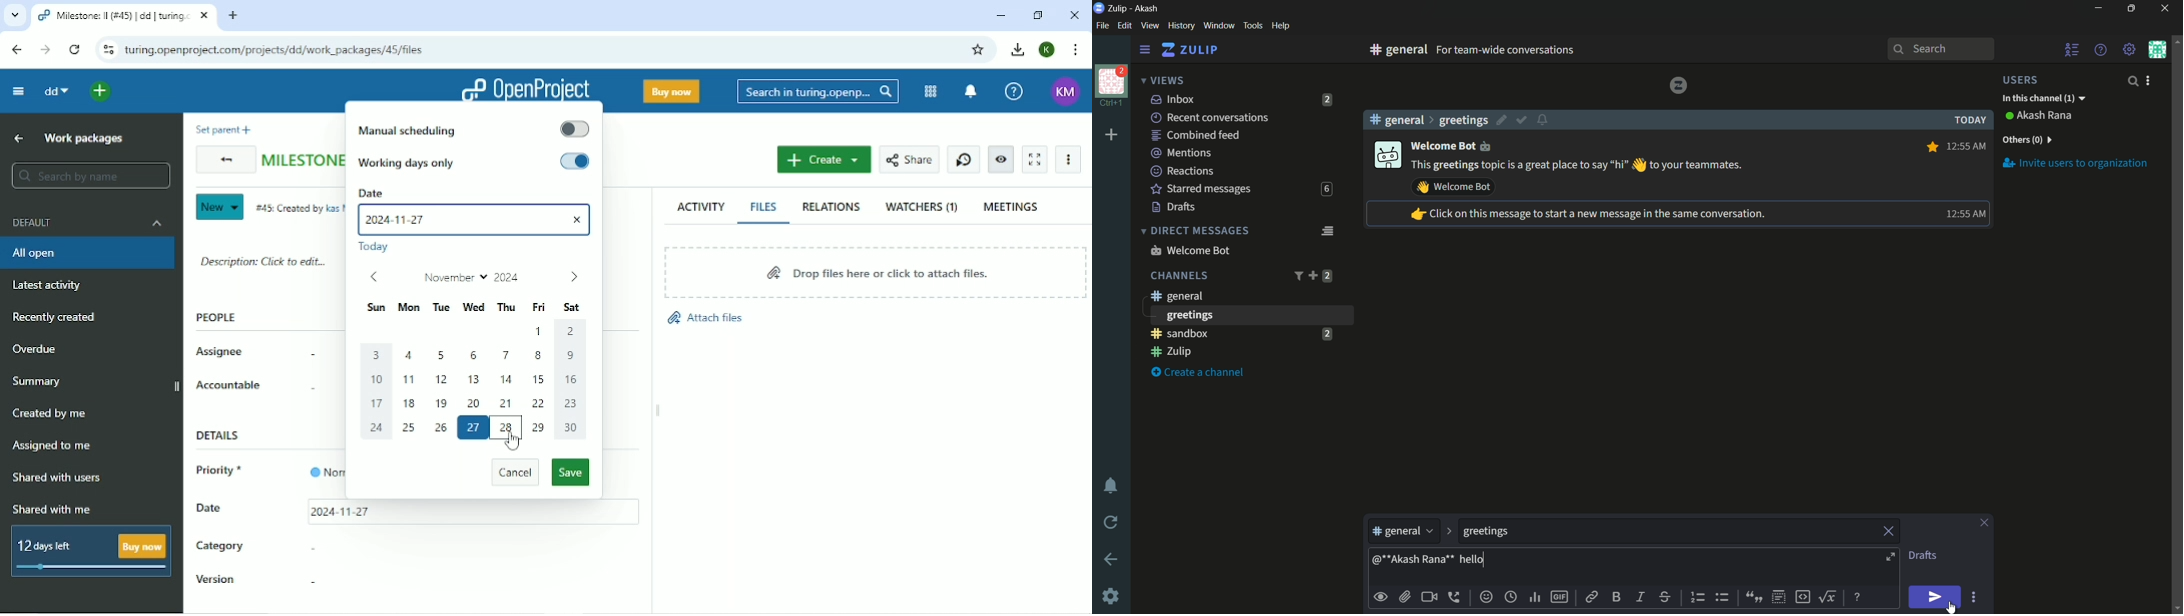  What do you see at coordinates (1859, 596) in the screenshot?
I see `message formatting` at bounding box center [1859, 596].